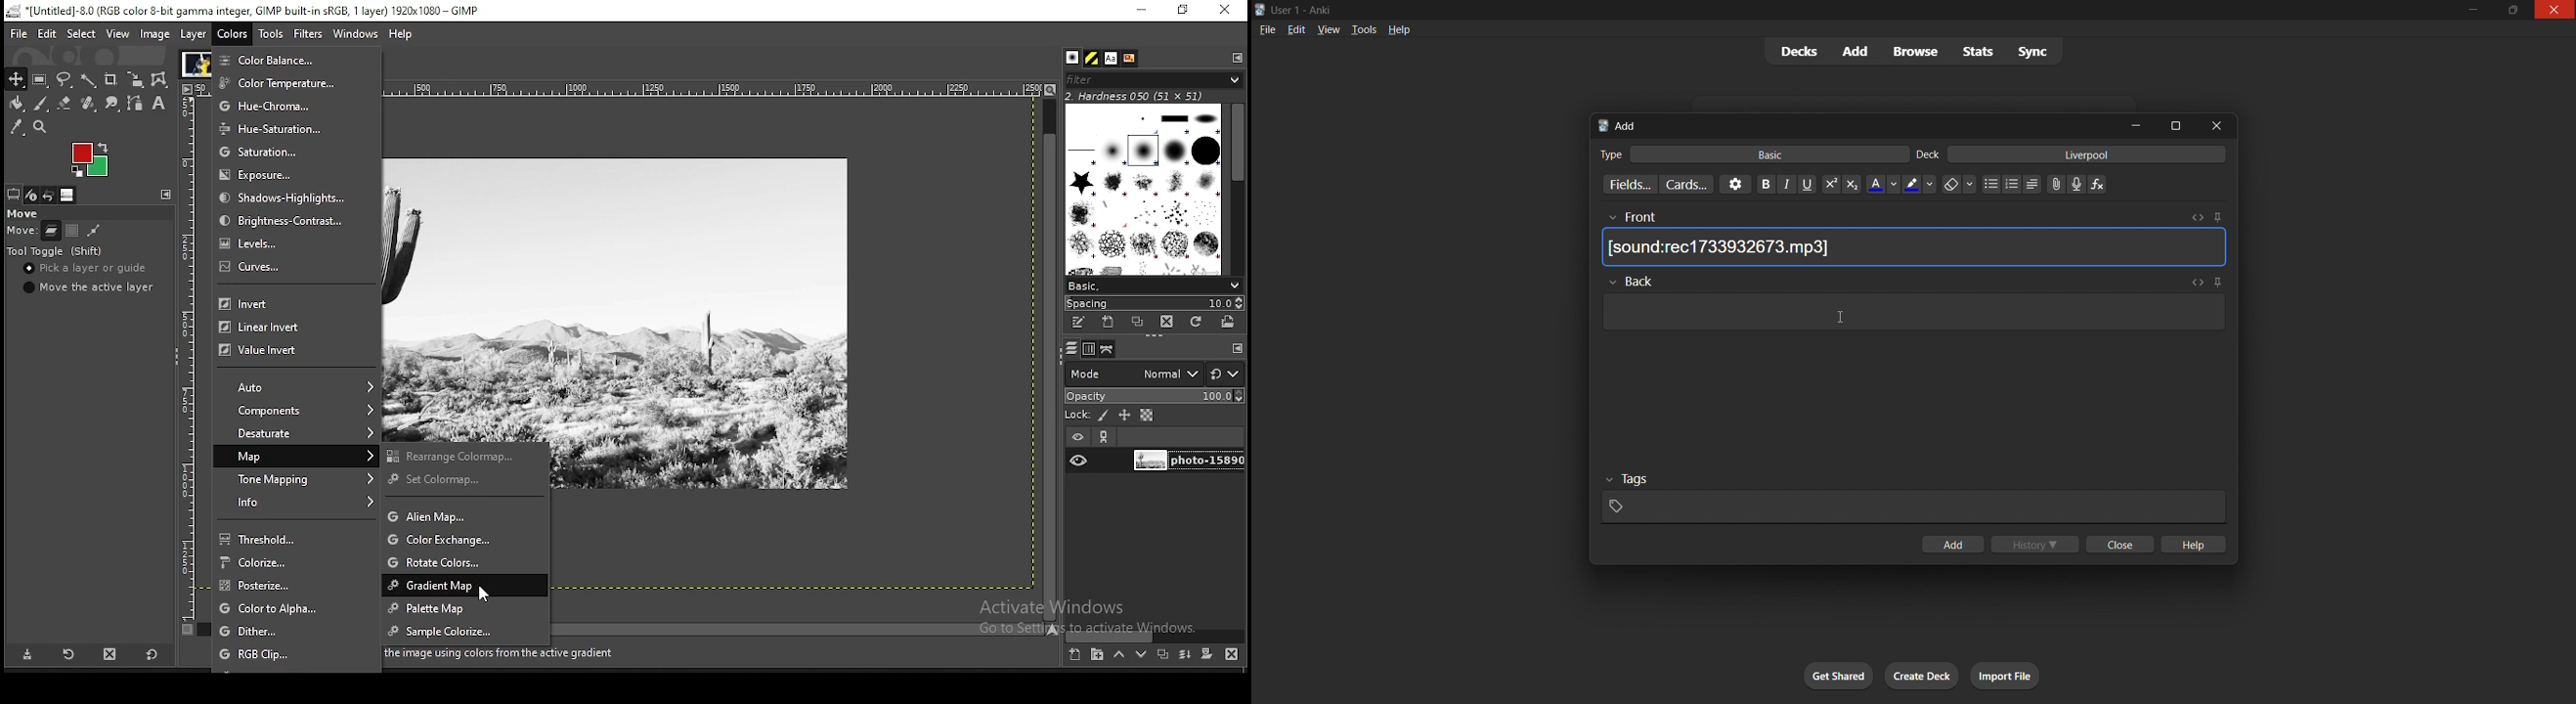 This screenshot has height=728, width=2576. I want to click on close window, so click(1224, 10).